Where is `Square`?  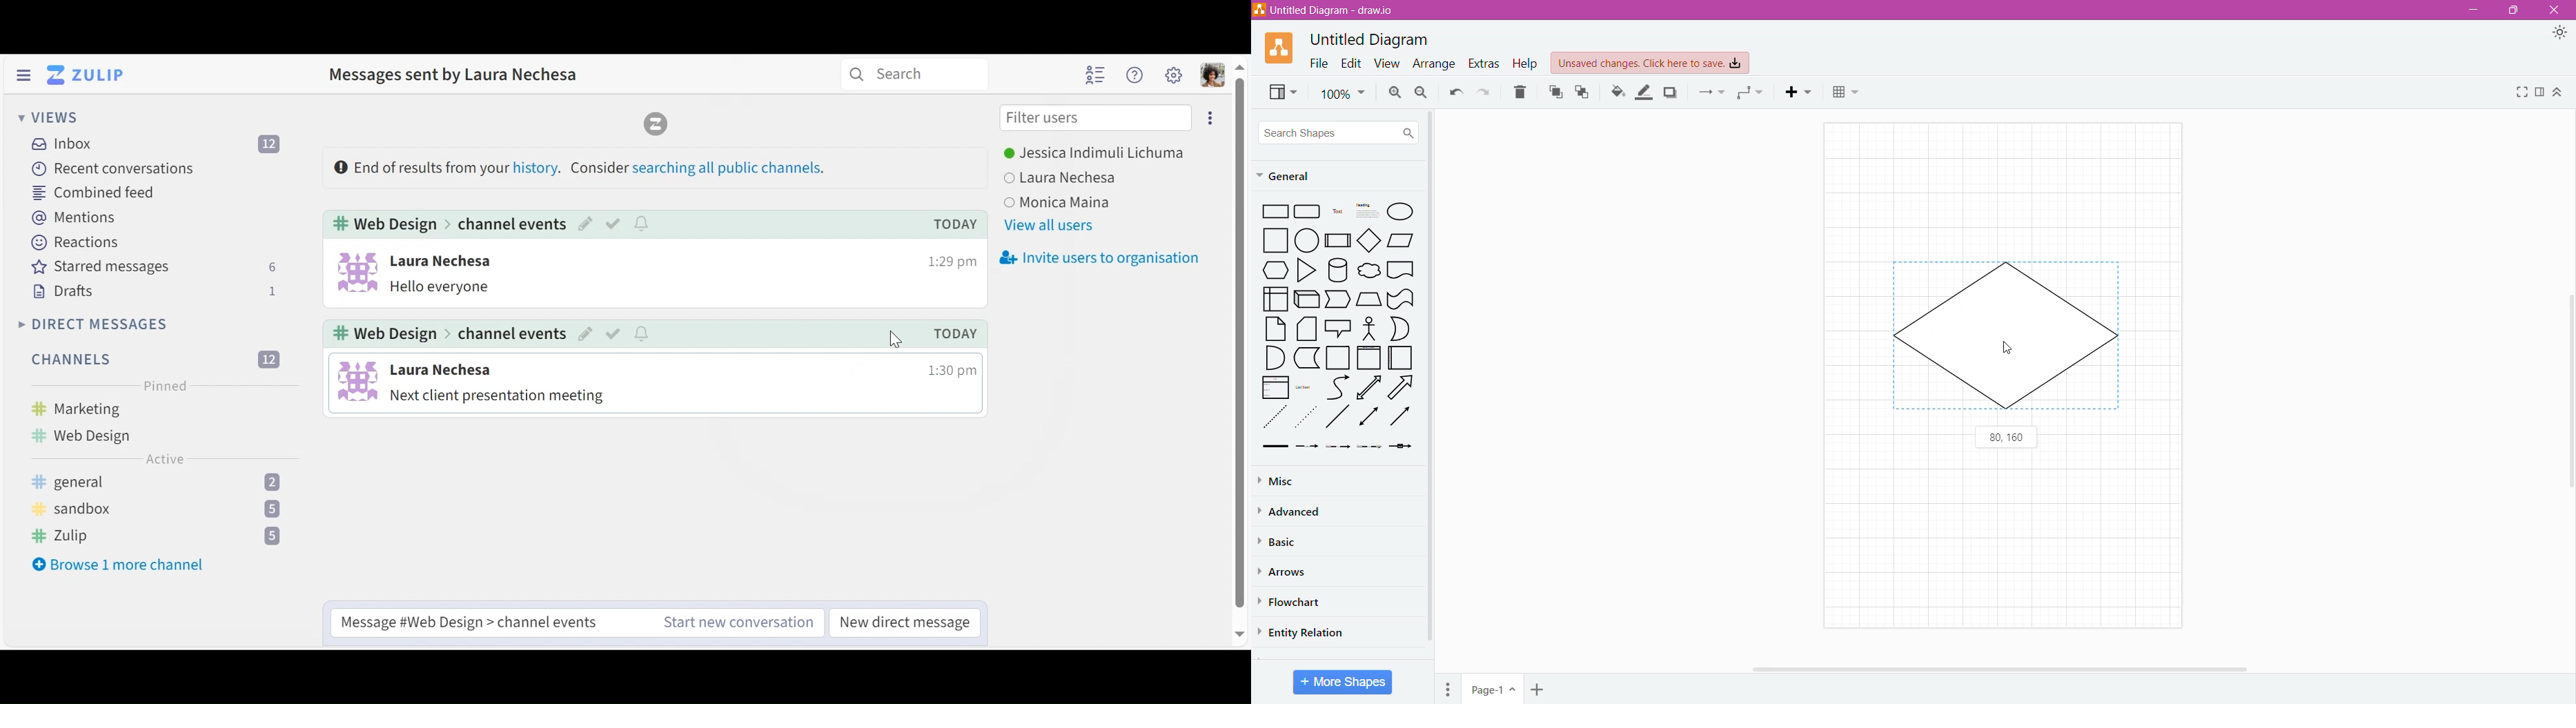
Square is located at coordinates (1276, 240).